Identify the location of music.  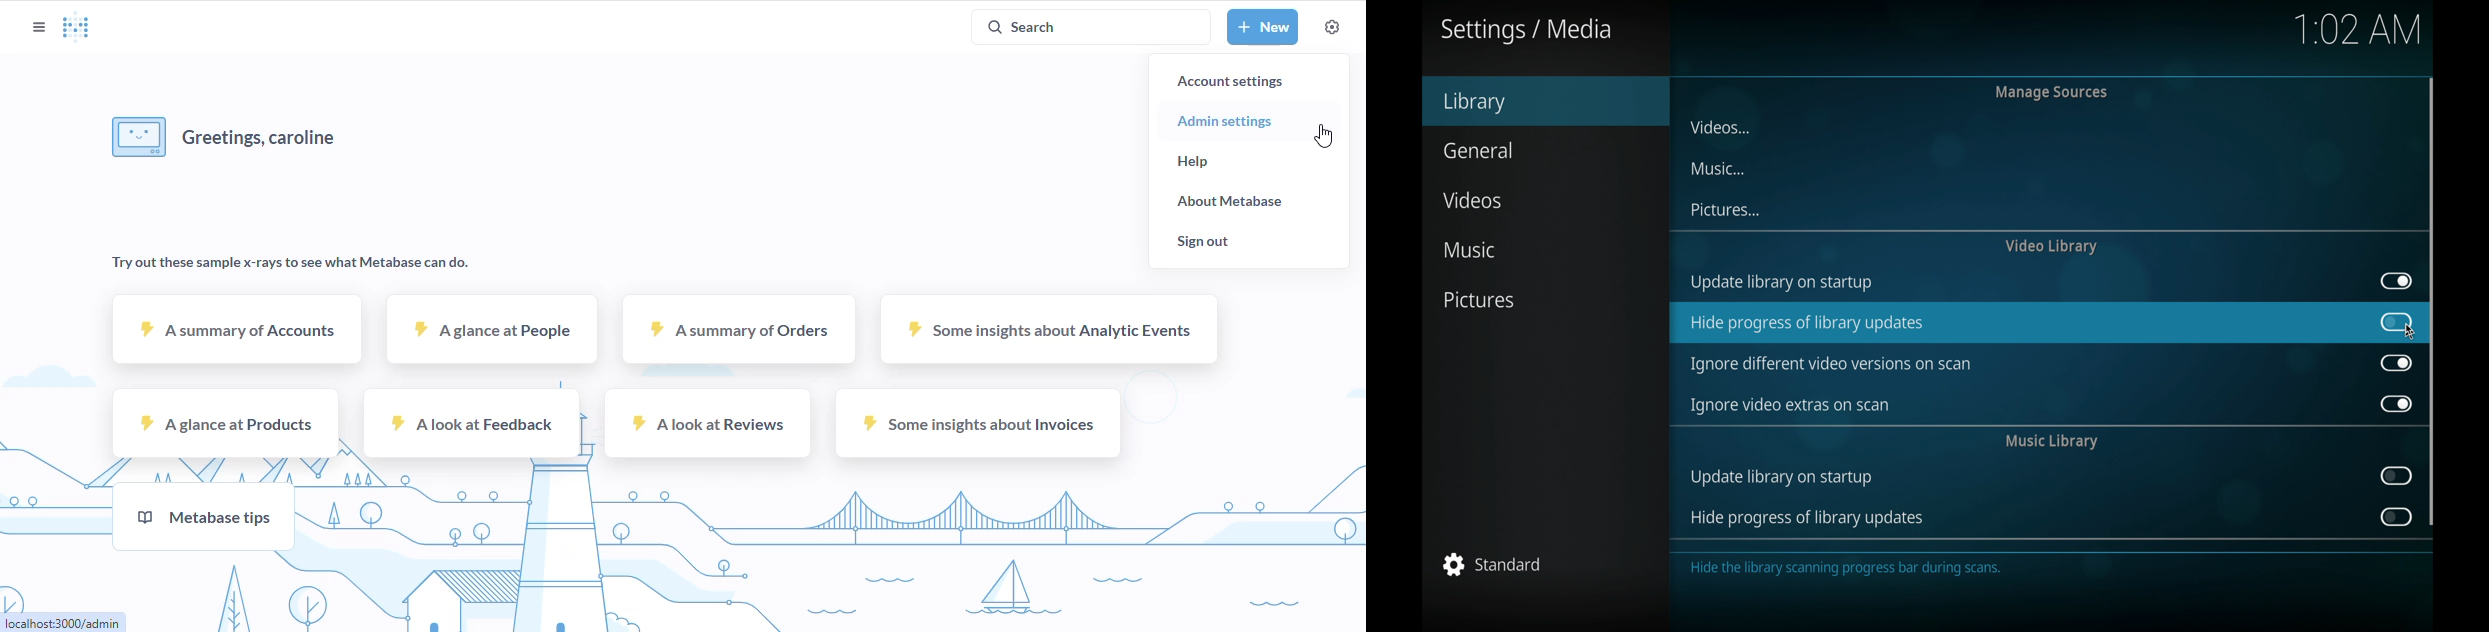
(1470, 250).